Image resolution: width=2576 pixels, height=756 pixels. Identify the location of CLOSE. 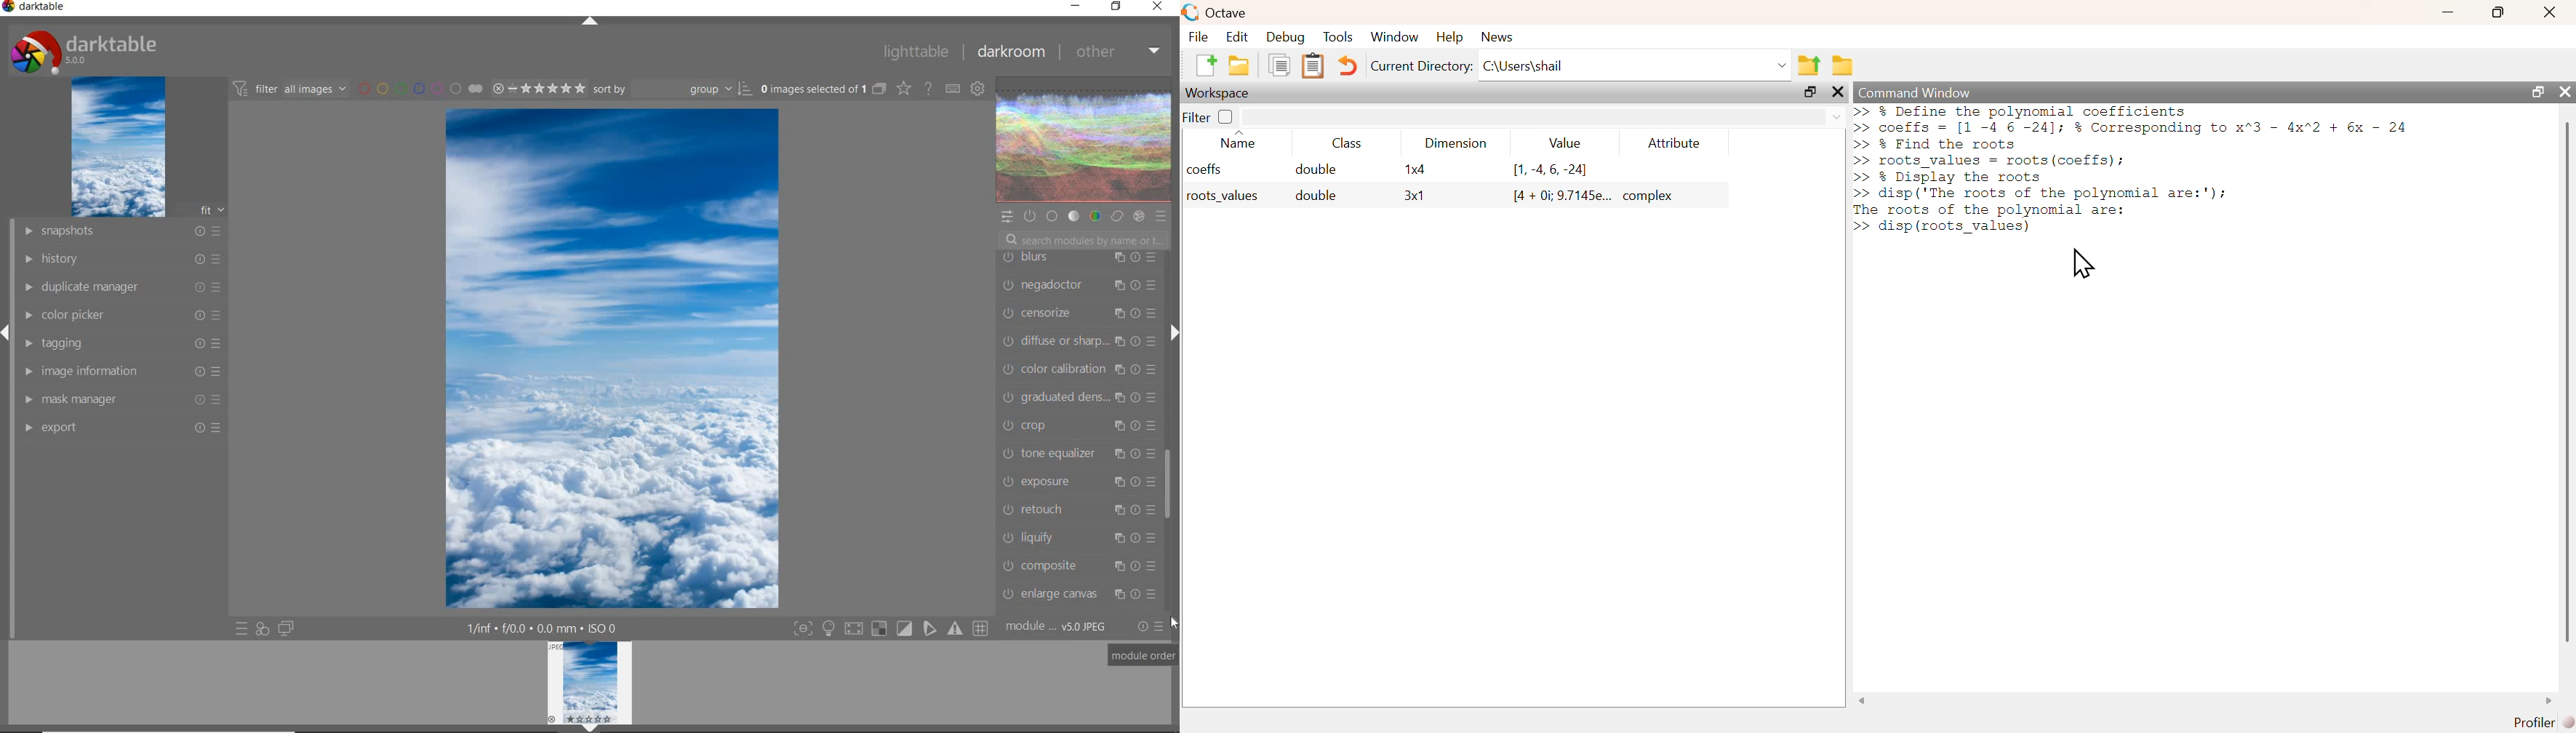
(1158, 7).